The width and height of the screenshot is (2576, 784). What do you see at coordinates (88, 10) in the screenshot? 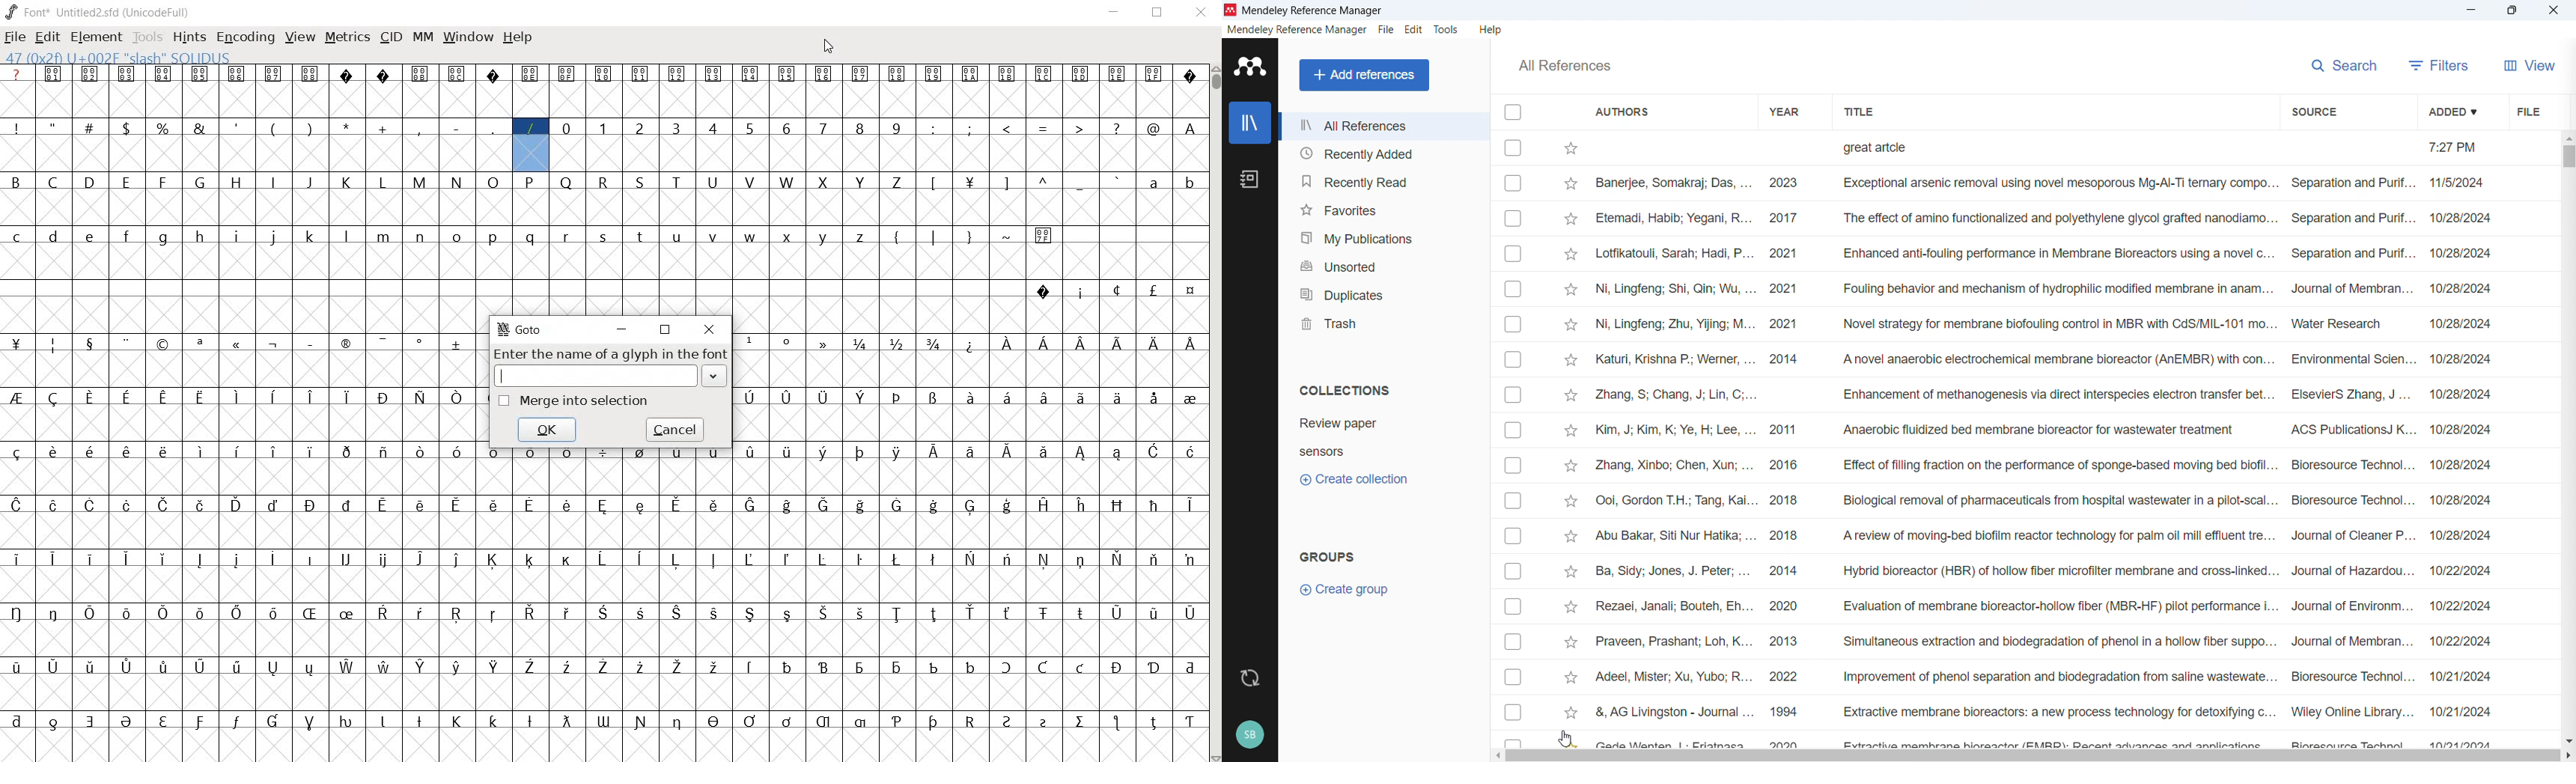
I see `font name` at bounding box center [88, 10].